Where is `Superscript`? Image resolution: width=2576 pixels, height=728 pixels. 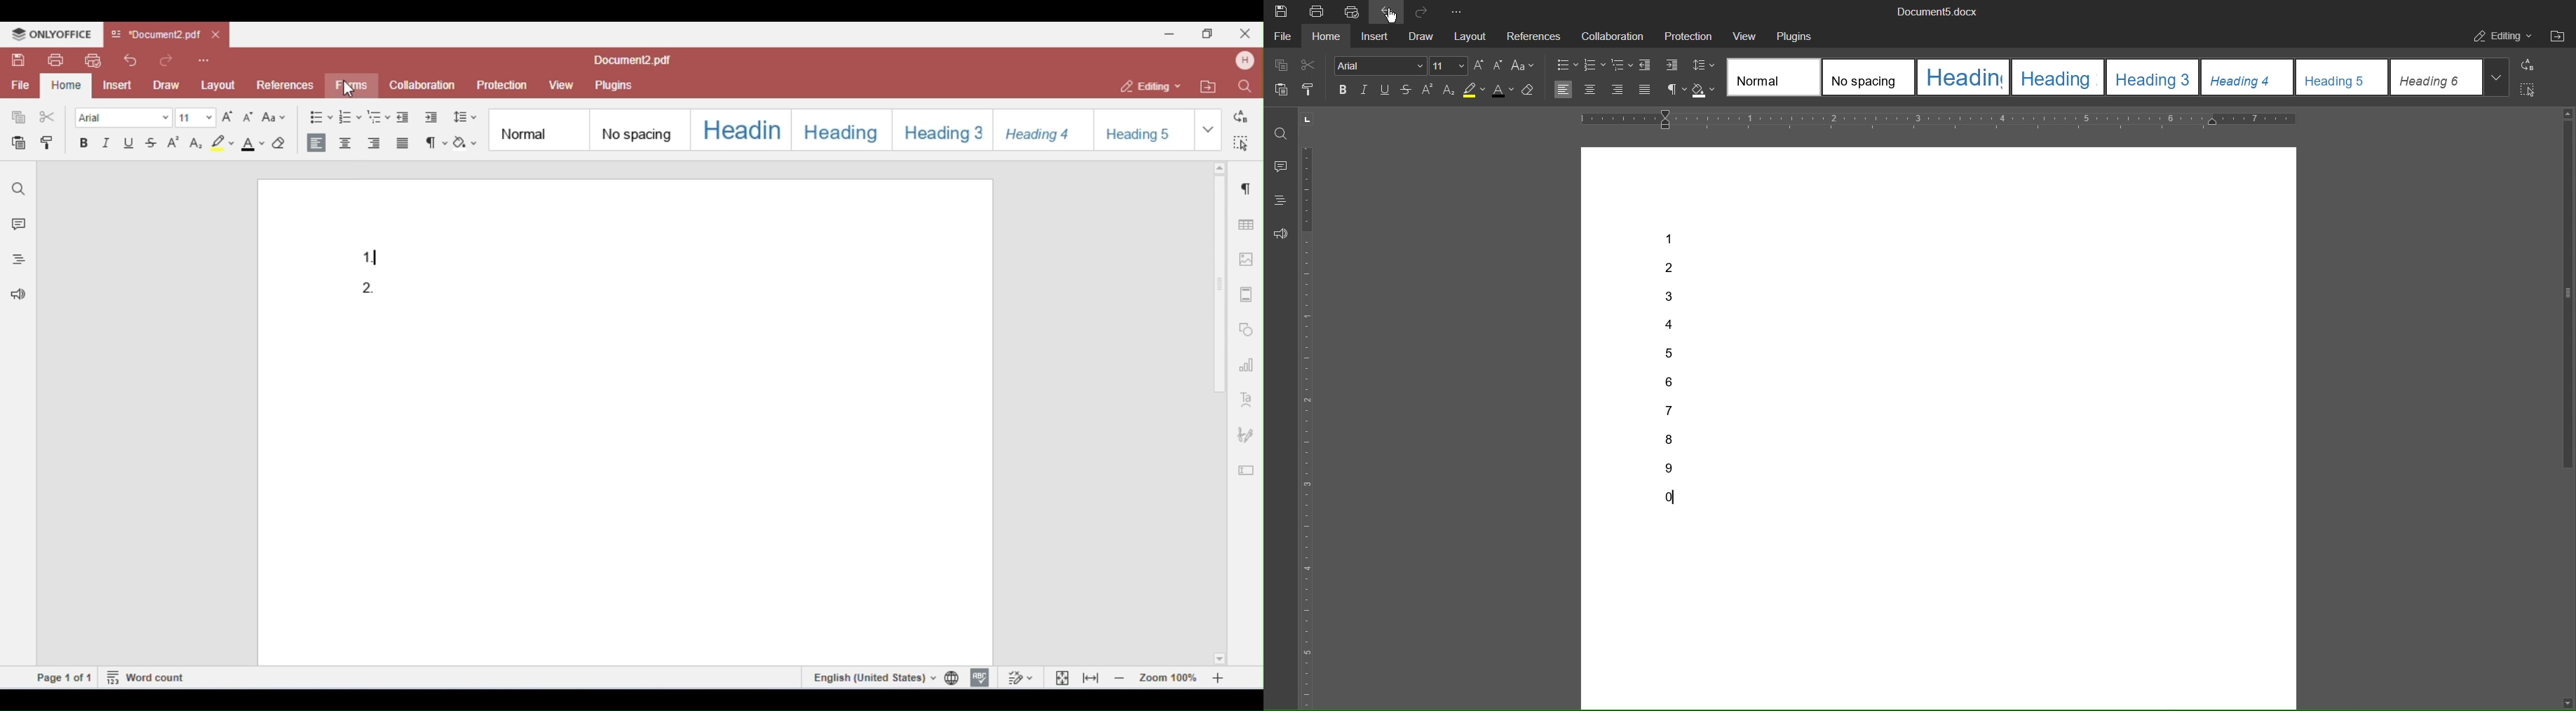
Superscript is located at coordinates (1427, 90).